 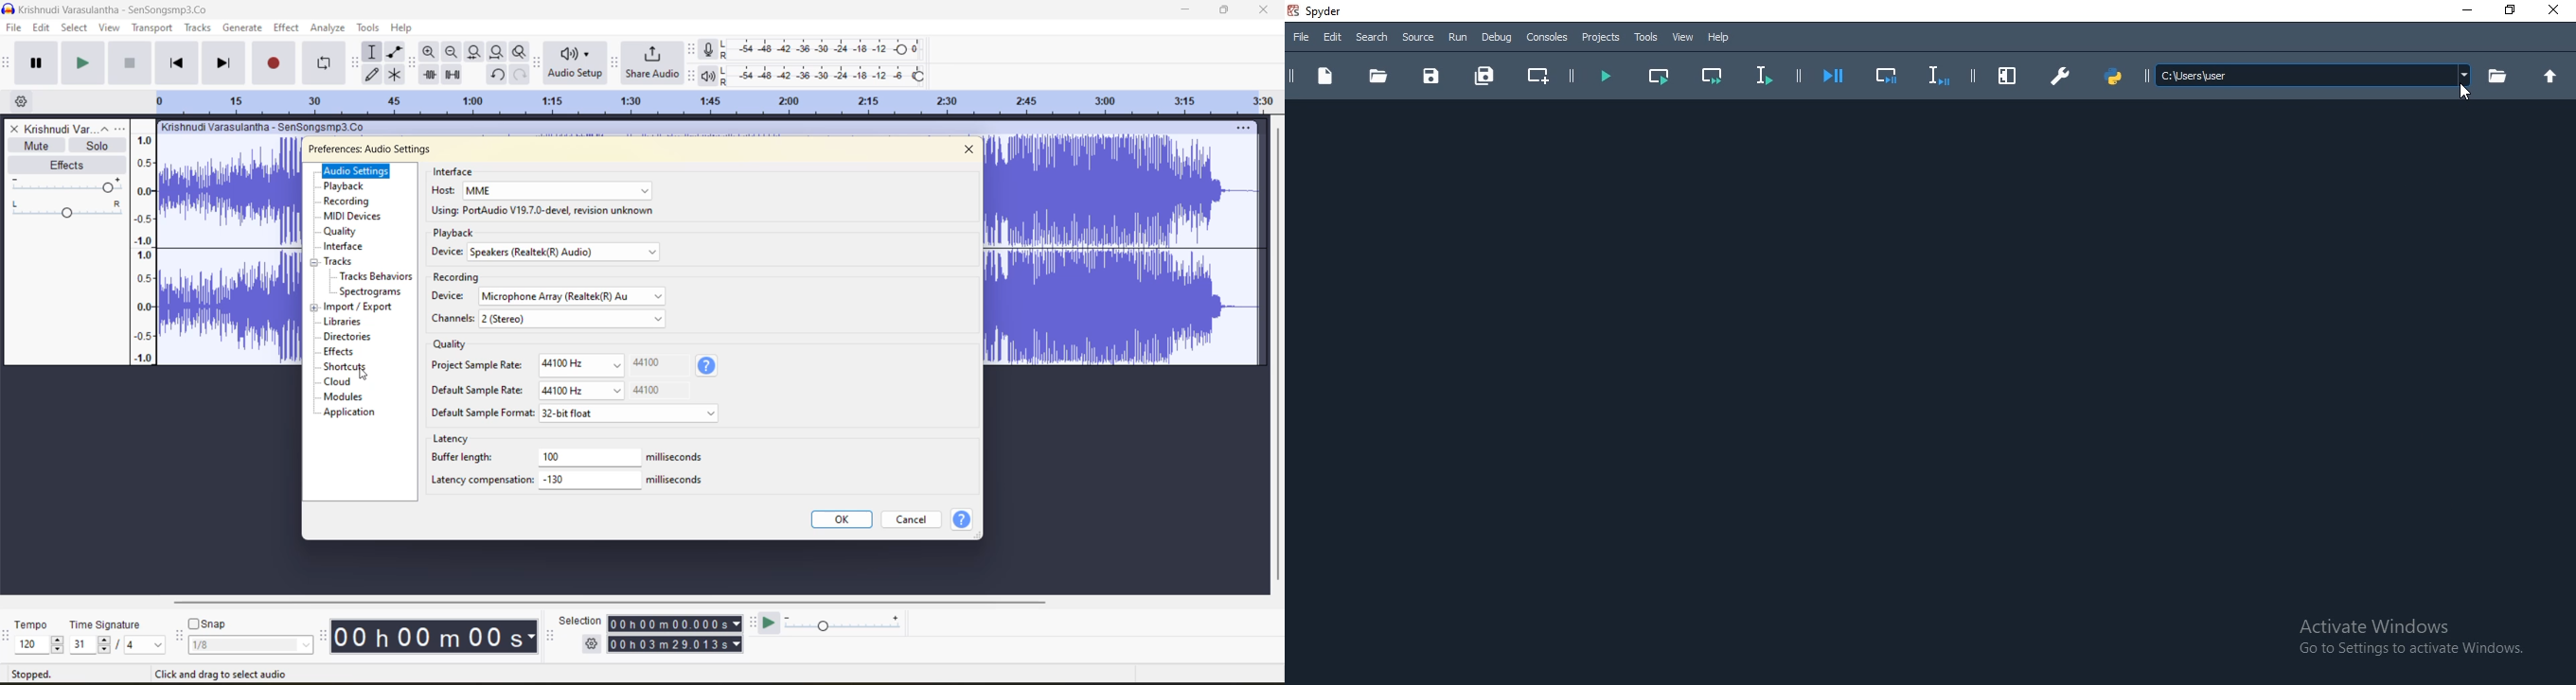 I want to click on time toolbar, so click(x=324, y=639).